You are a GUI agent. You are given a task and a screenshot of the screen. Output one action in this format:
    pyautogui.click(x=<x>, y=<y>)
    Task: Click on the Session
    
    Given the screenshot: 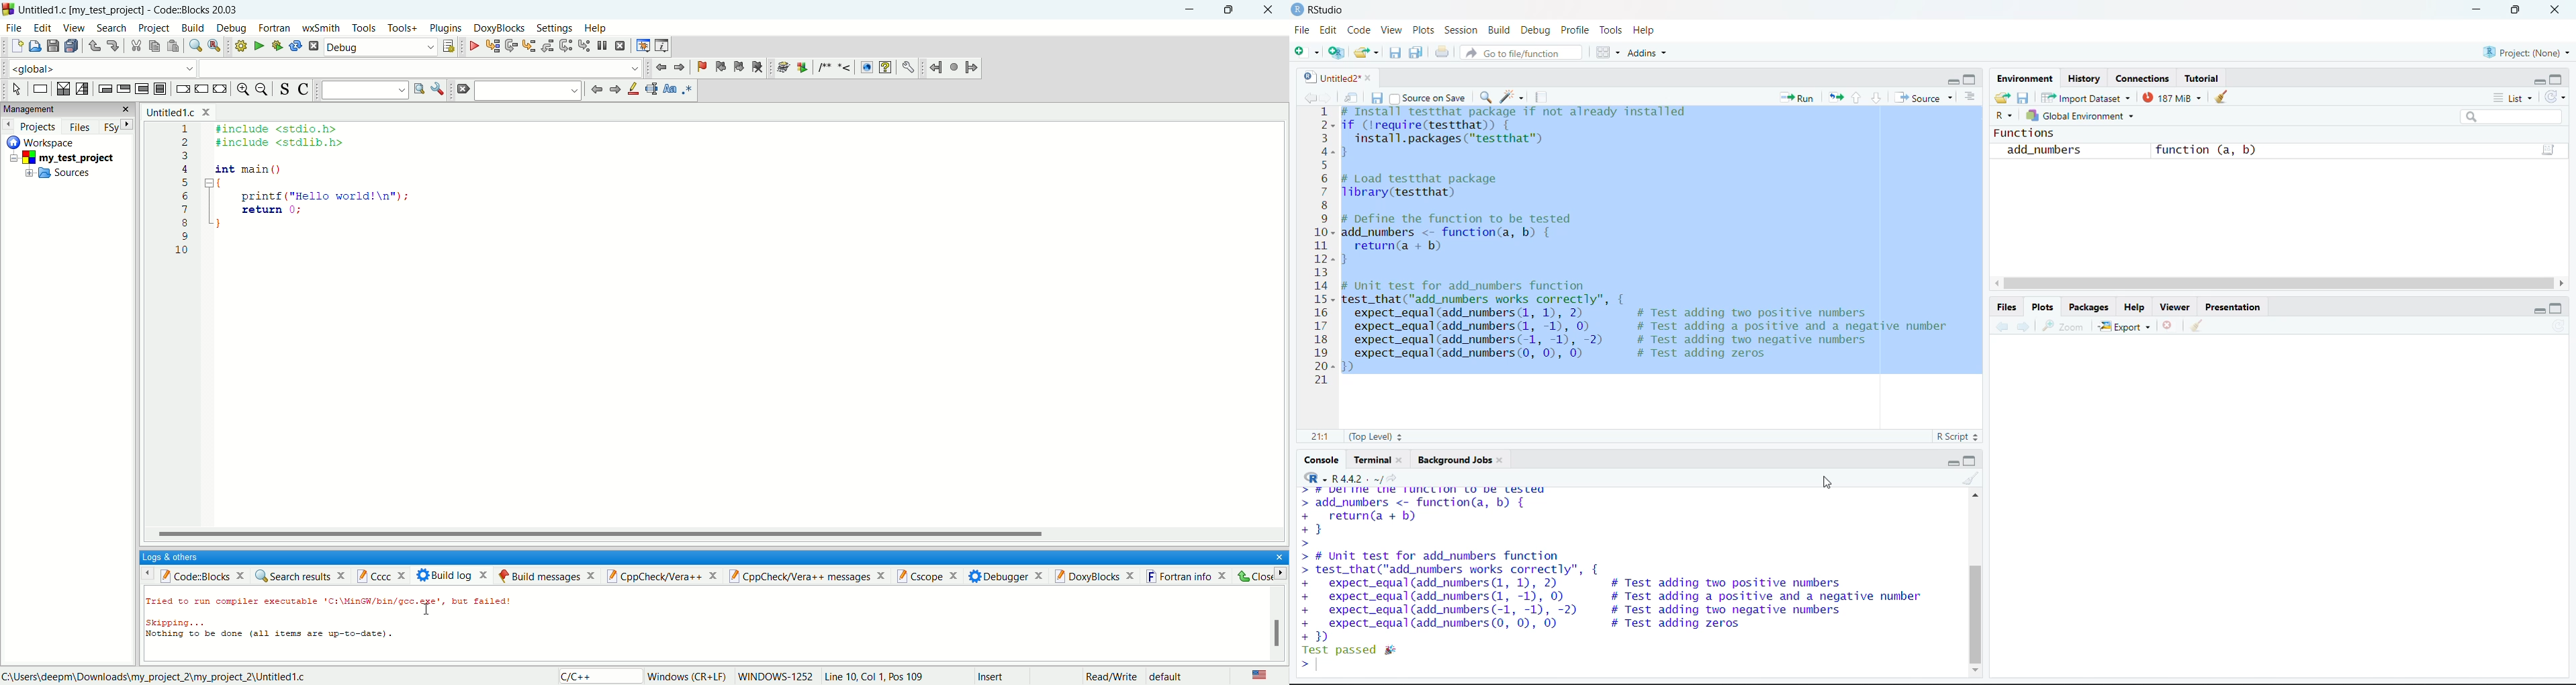 What is the action you would take?
    pyautogui.click(x=1462, y=30)
    